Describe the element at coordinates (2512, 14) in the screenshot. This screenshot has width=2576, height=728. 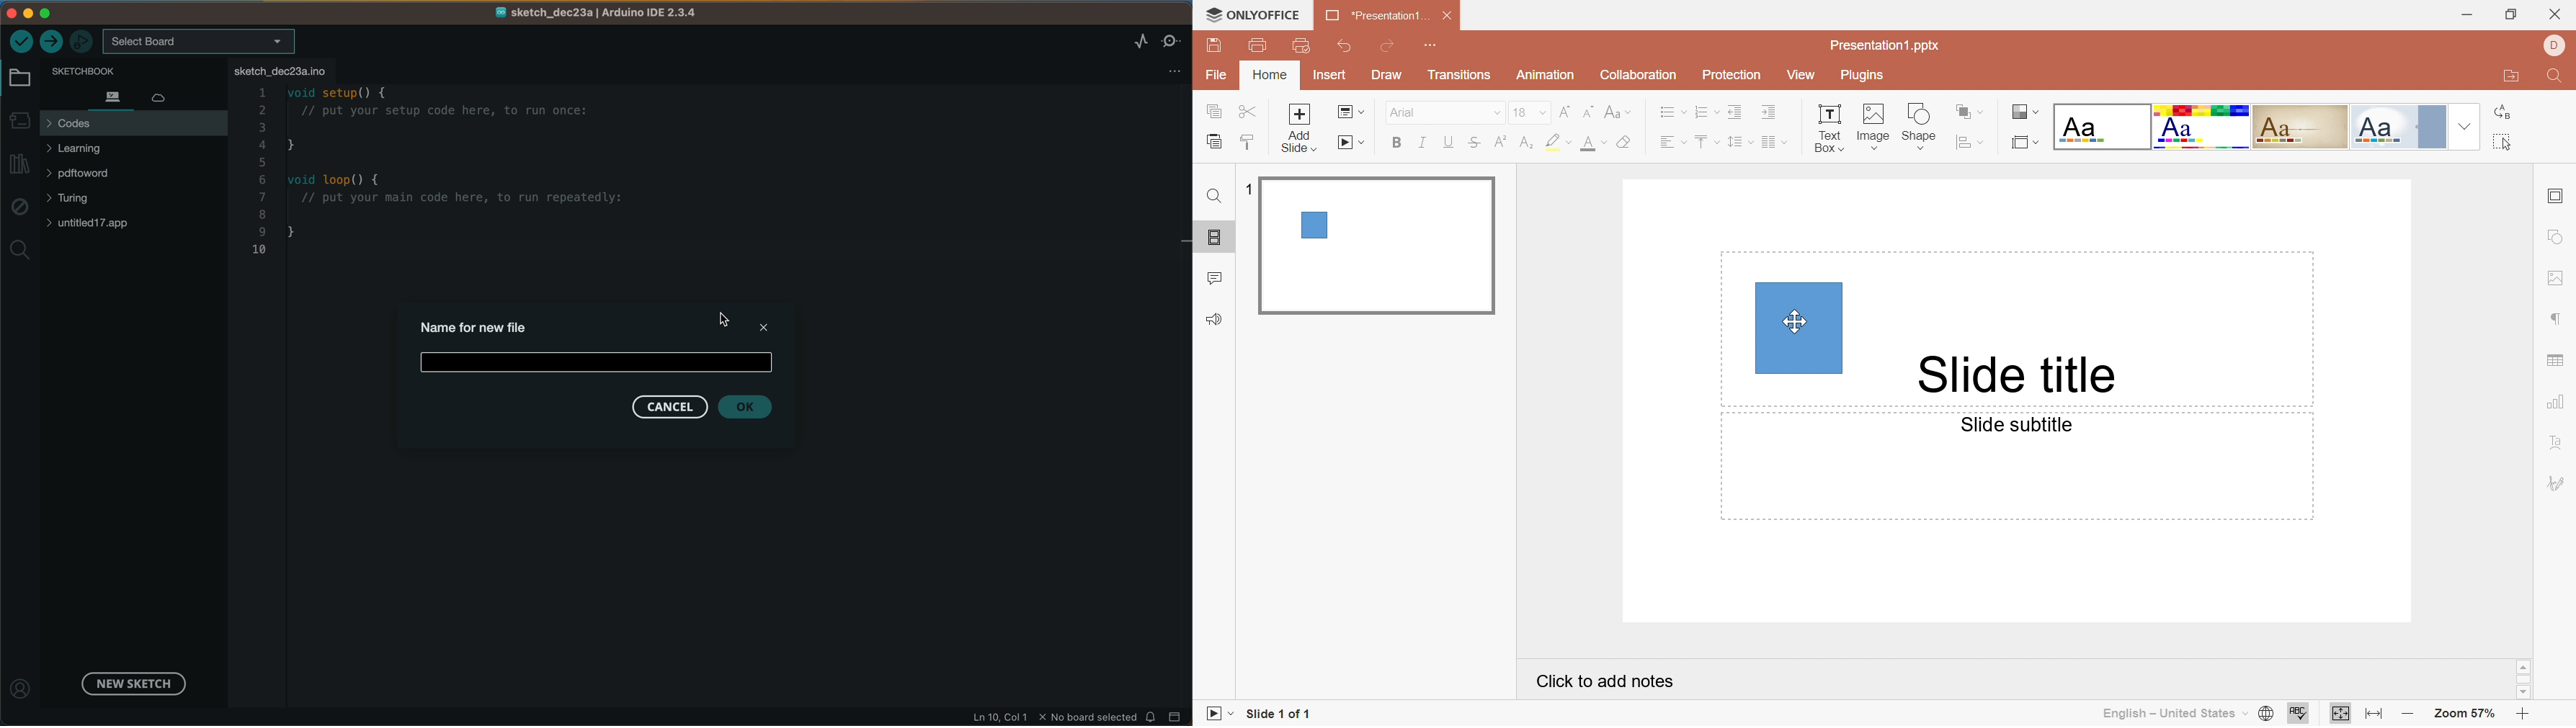
I see `Restore Down` at that location.